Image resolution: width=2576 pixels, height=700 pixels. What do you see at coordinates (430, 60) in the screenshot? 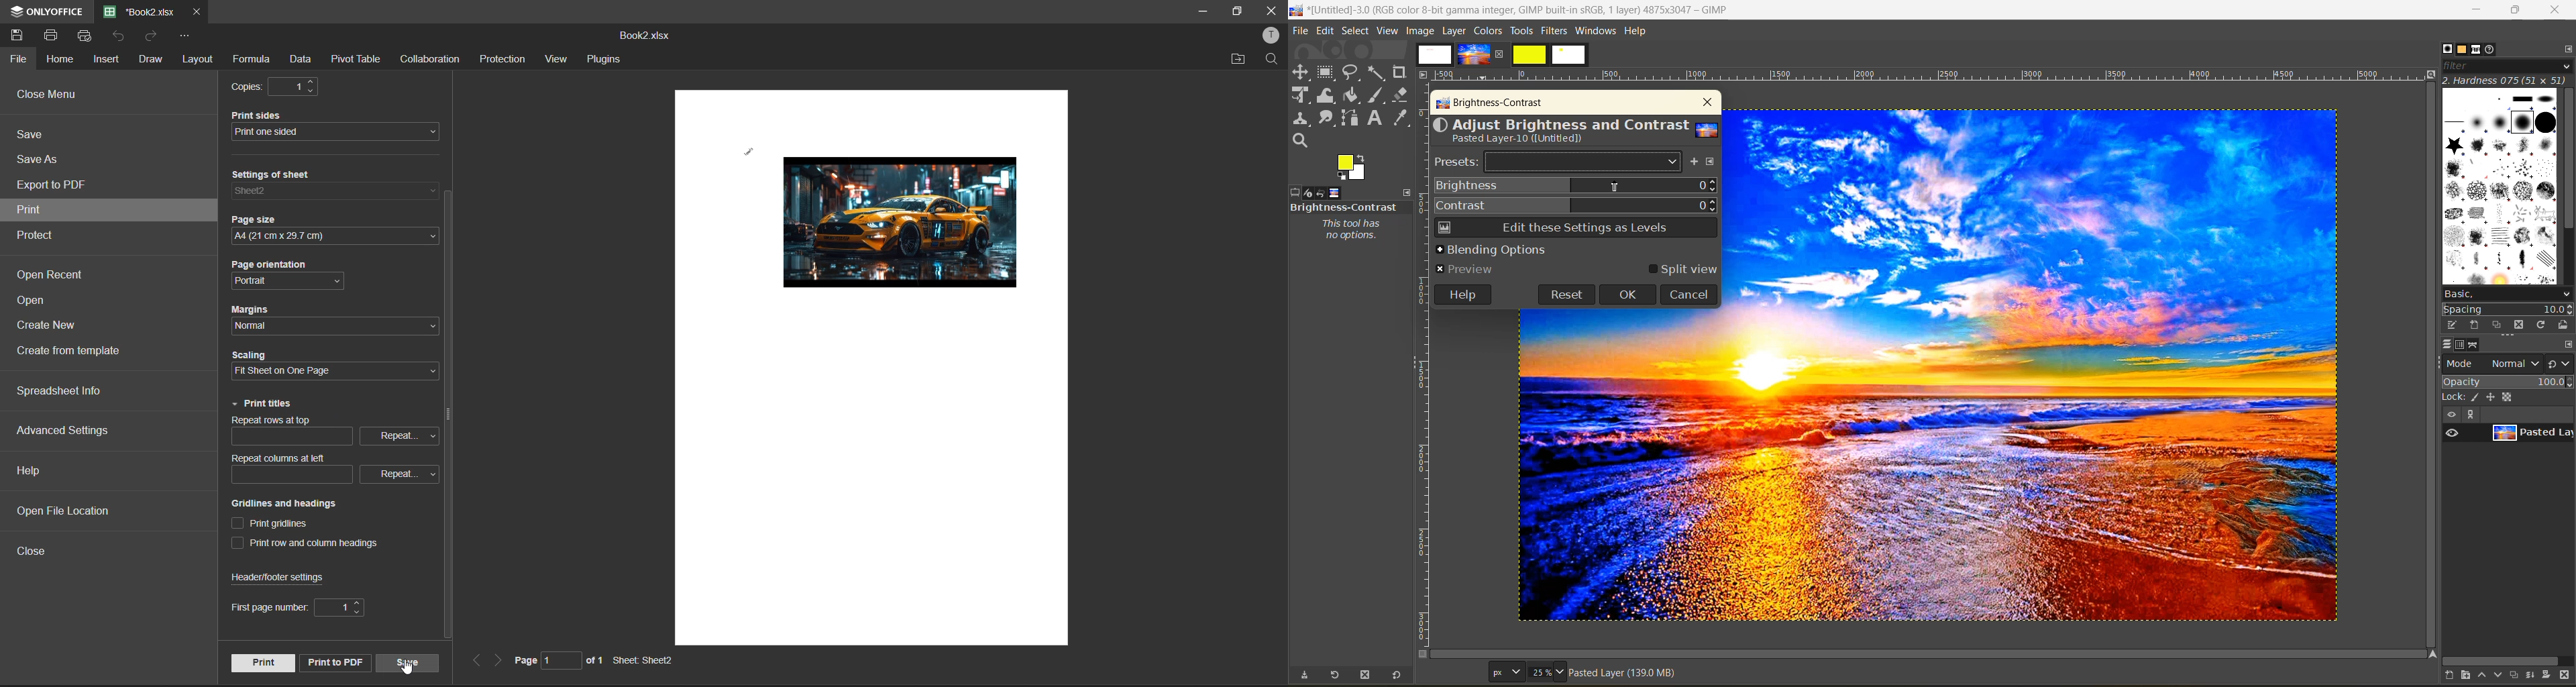
I see `collaboration` at bounding box center [430, 60].